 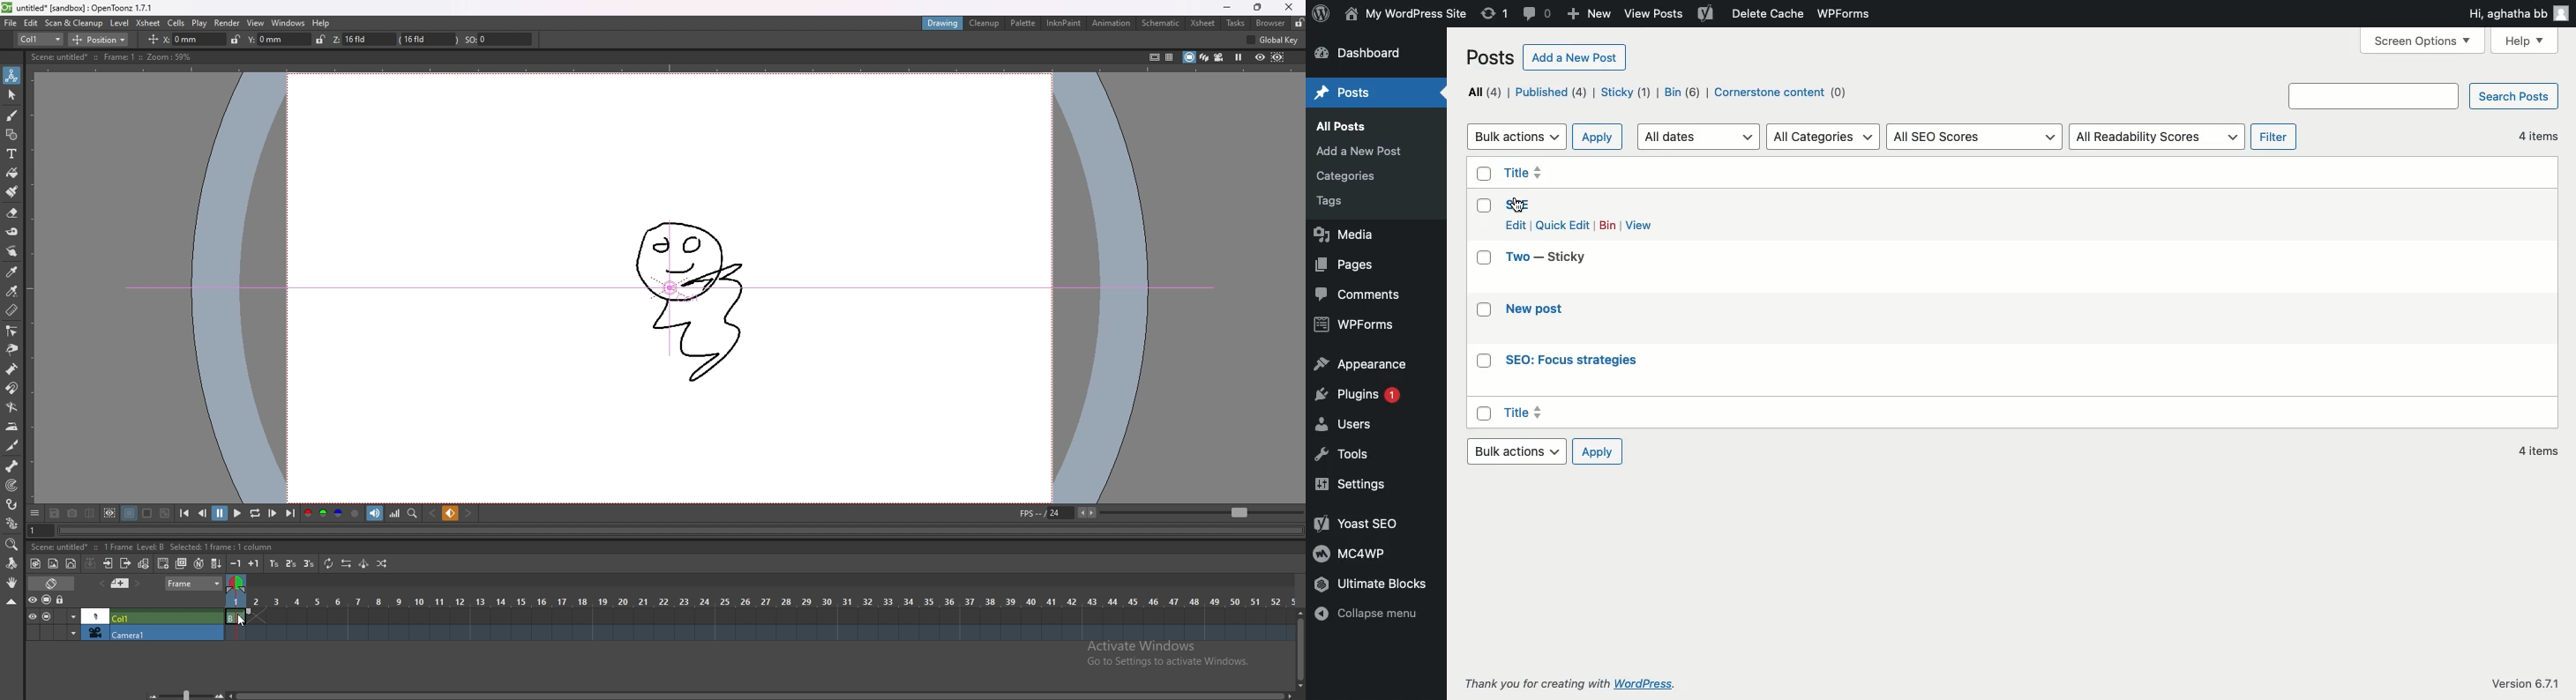 What do you see at coordinates (321, 514) in the screenshot?
I see `green channel` at bounding box center [321, 514].